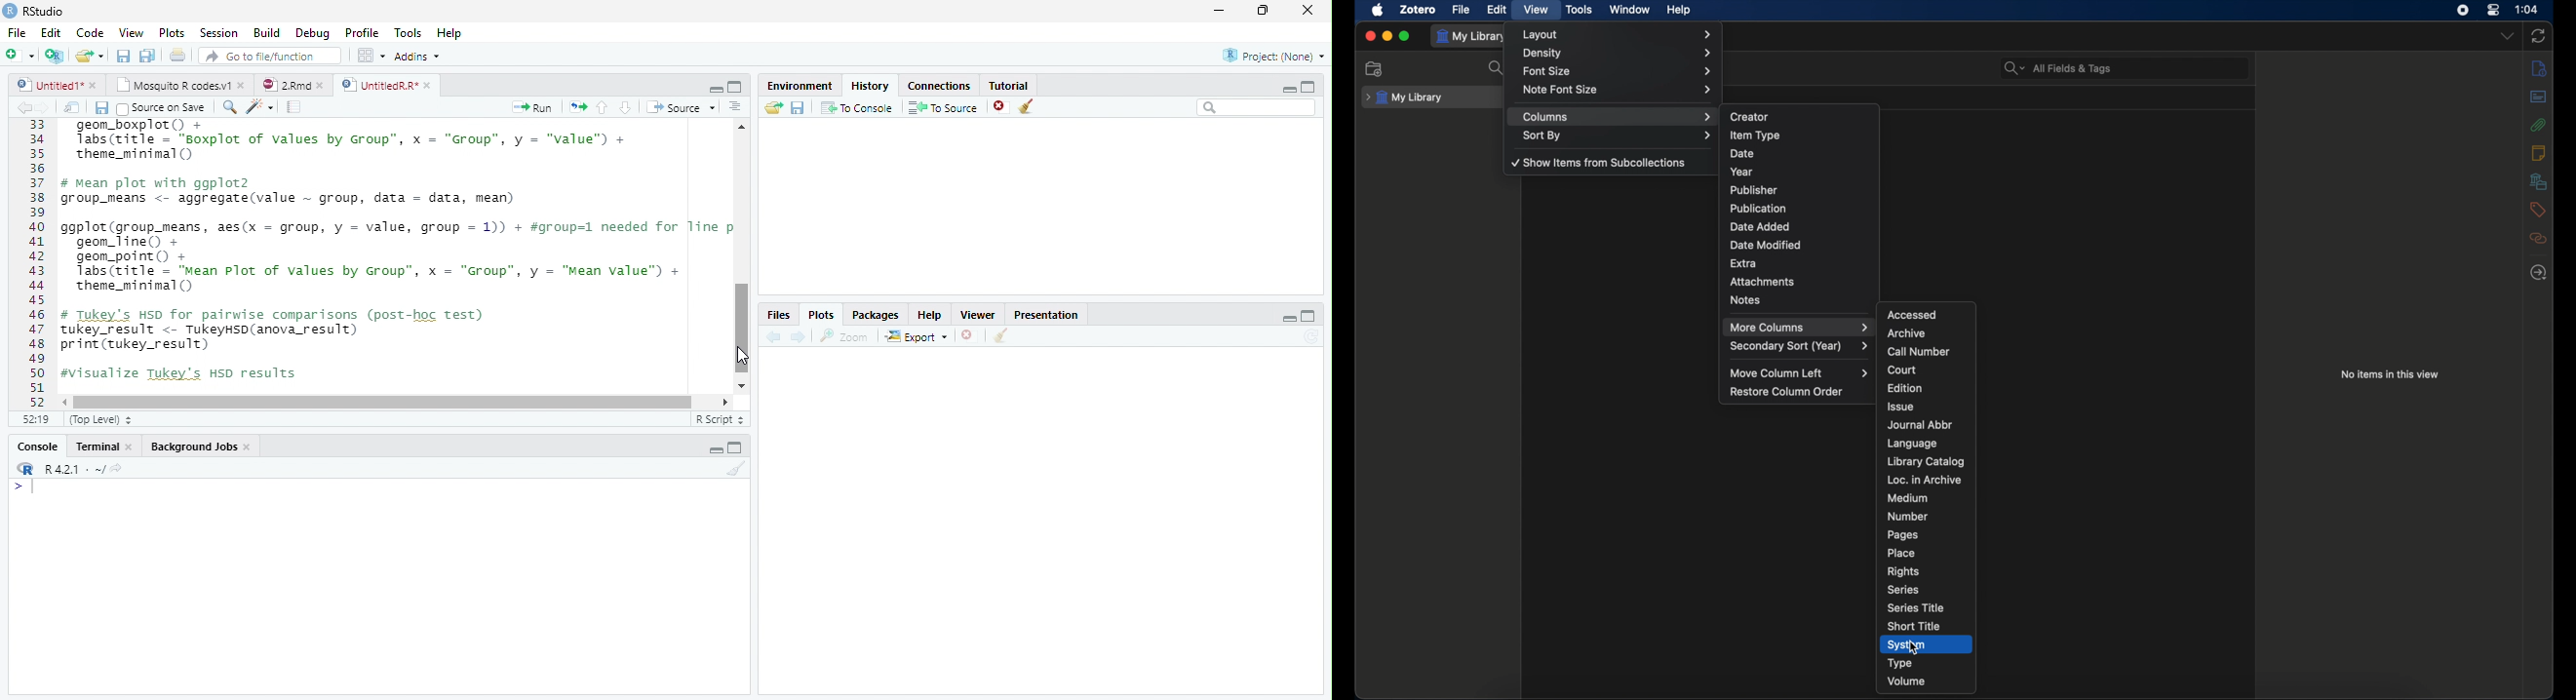 Image resolution: width=2576 pixels, height=700 pixels. Describe the element at coordinates (219, 33) in the screenshot. I see `Session` at that location.